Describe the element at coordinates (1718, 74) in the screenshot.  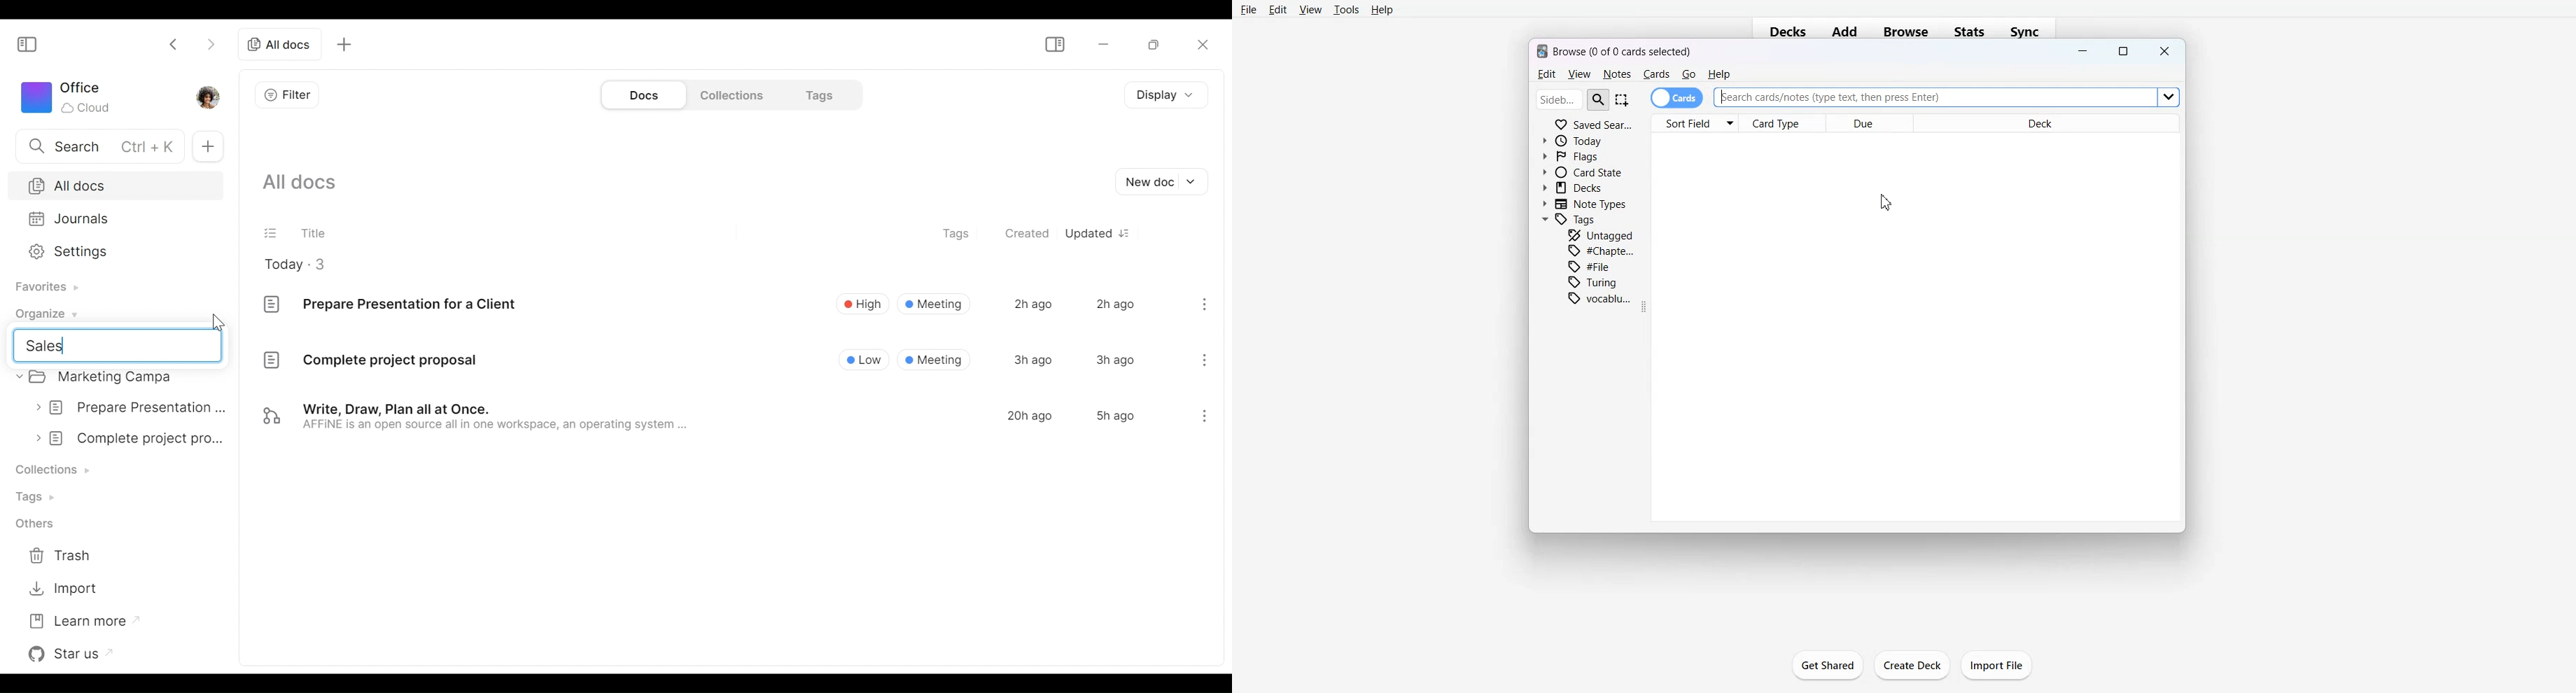
I see `He` at that location.